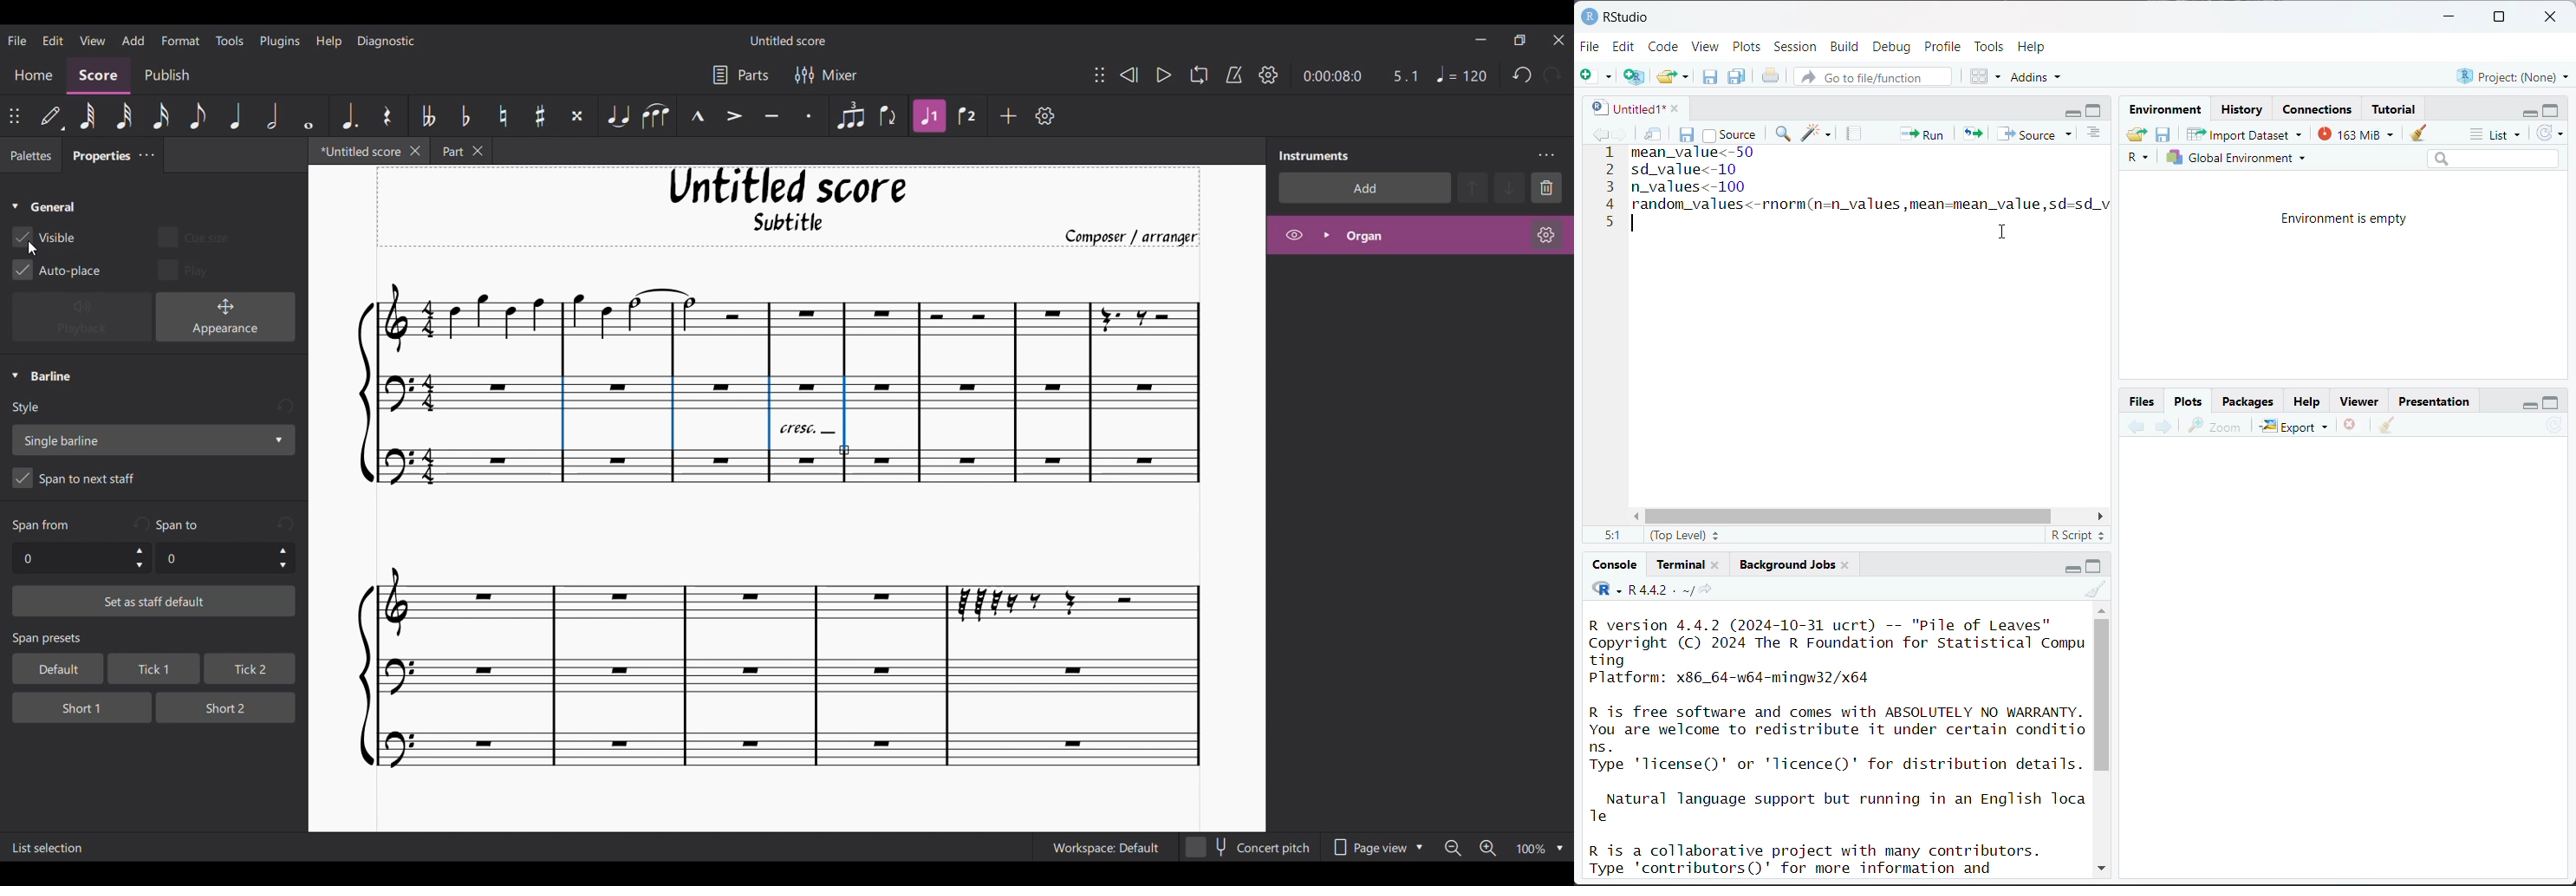 The image size is (2576, 896). I want to click on Console, so click(1616, 564).